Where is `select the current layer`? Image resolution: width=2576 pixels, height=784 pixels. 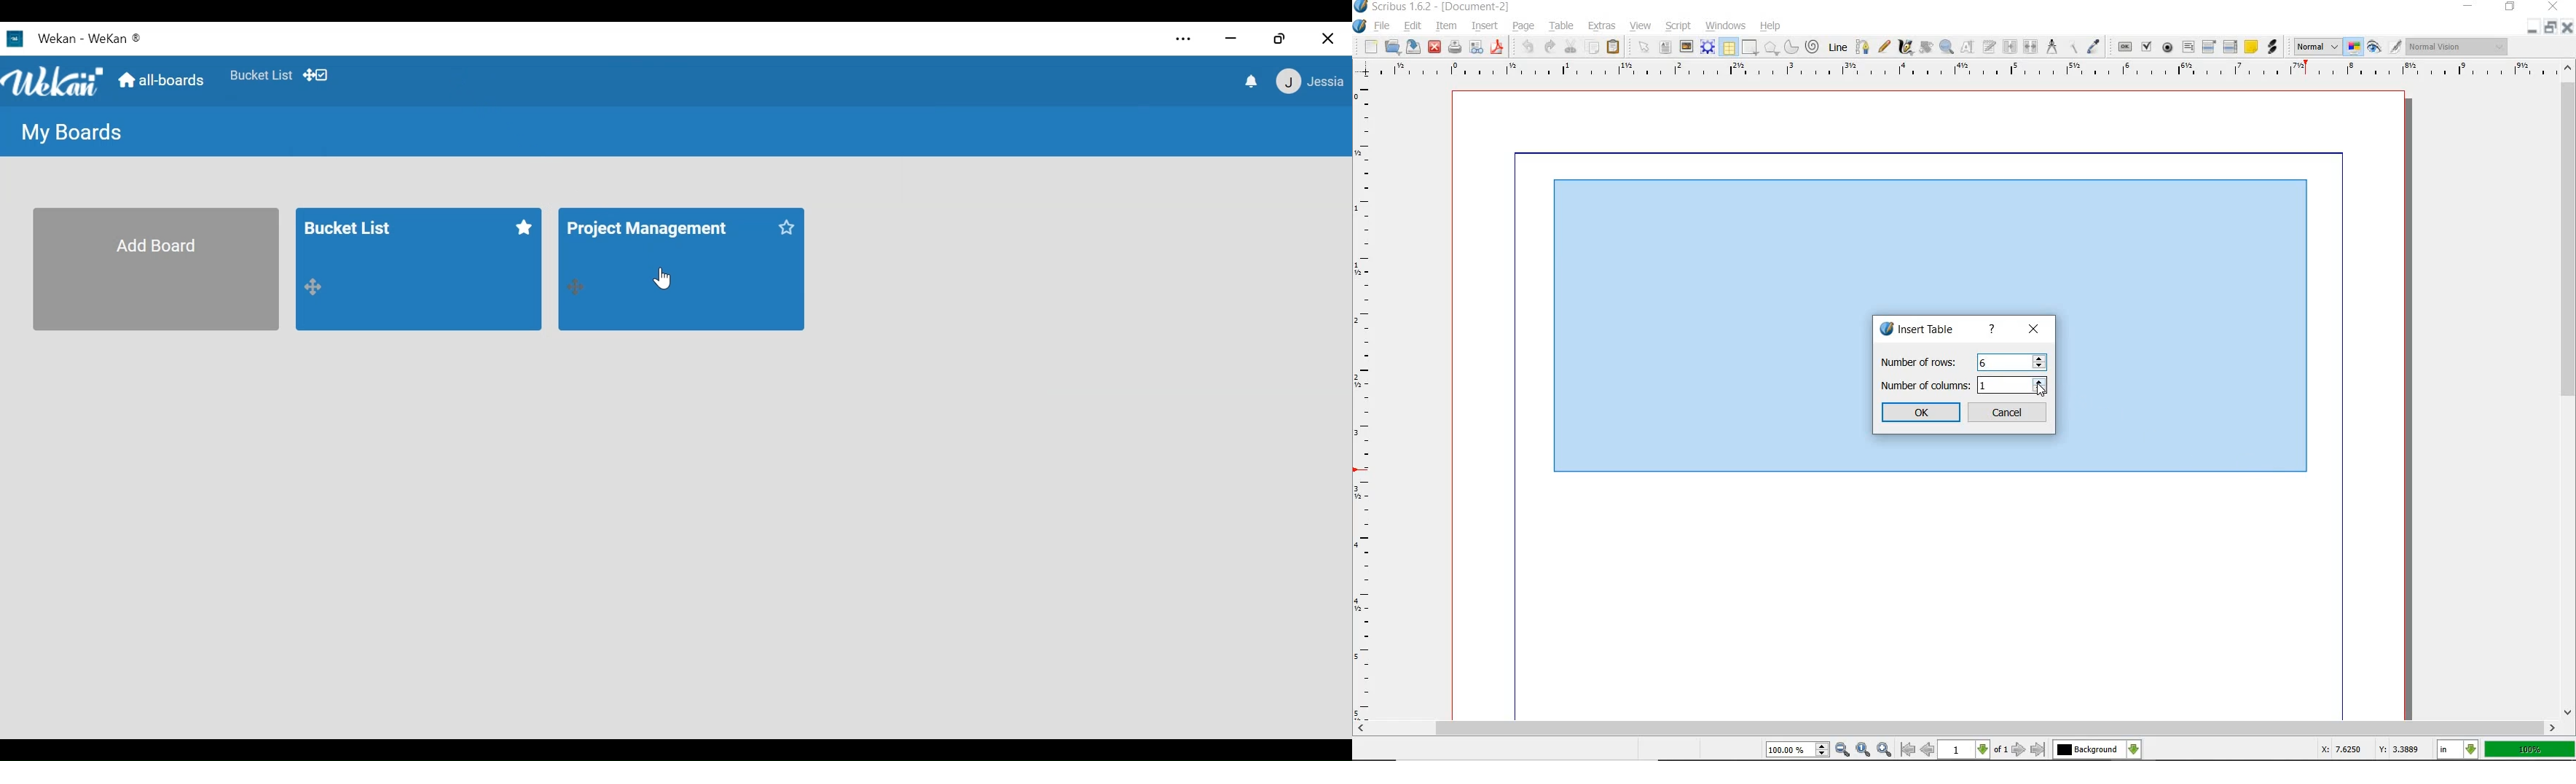 select the current layer is located at coordinates (2097, 751).